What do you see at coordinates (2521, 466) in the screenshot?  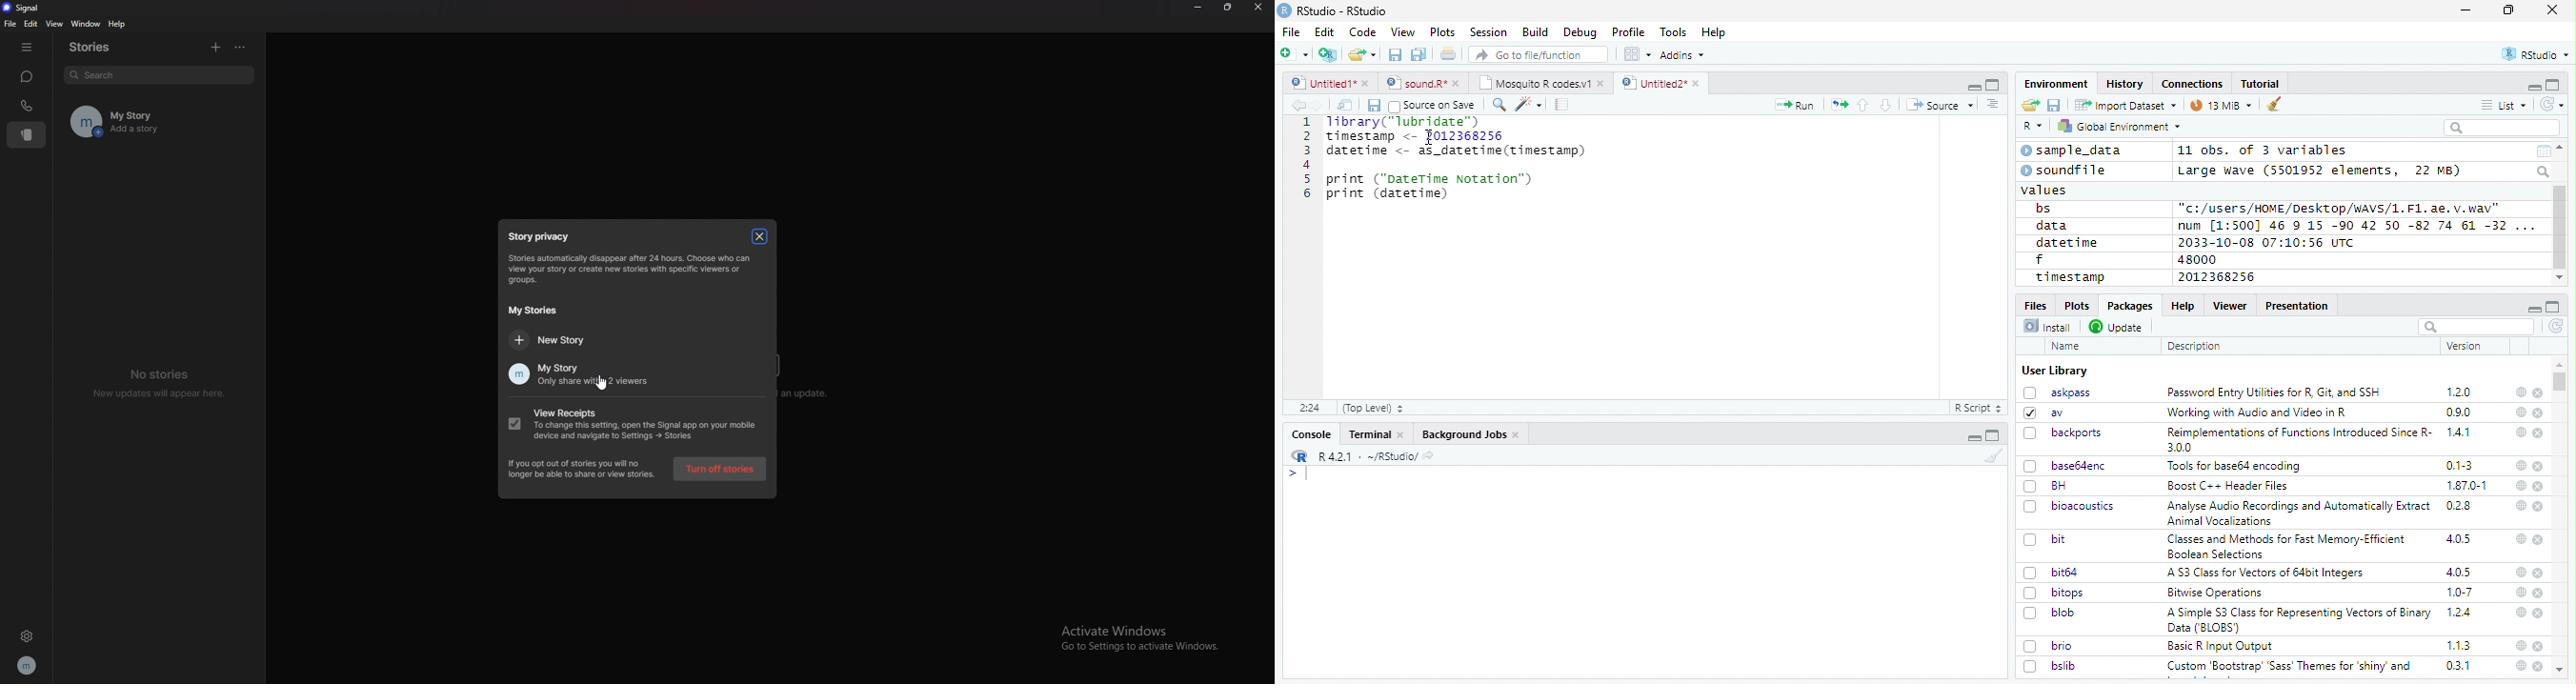 I see `help` at bounding box center [2521, 466].